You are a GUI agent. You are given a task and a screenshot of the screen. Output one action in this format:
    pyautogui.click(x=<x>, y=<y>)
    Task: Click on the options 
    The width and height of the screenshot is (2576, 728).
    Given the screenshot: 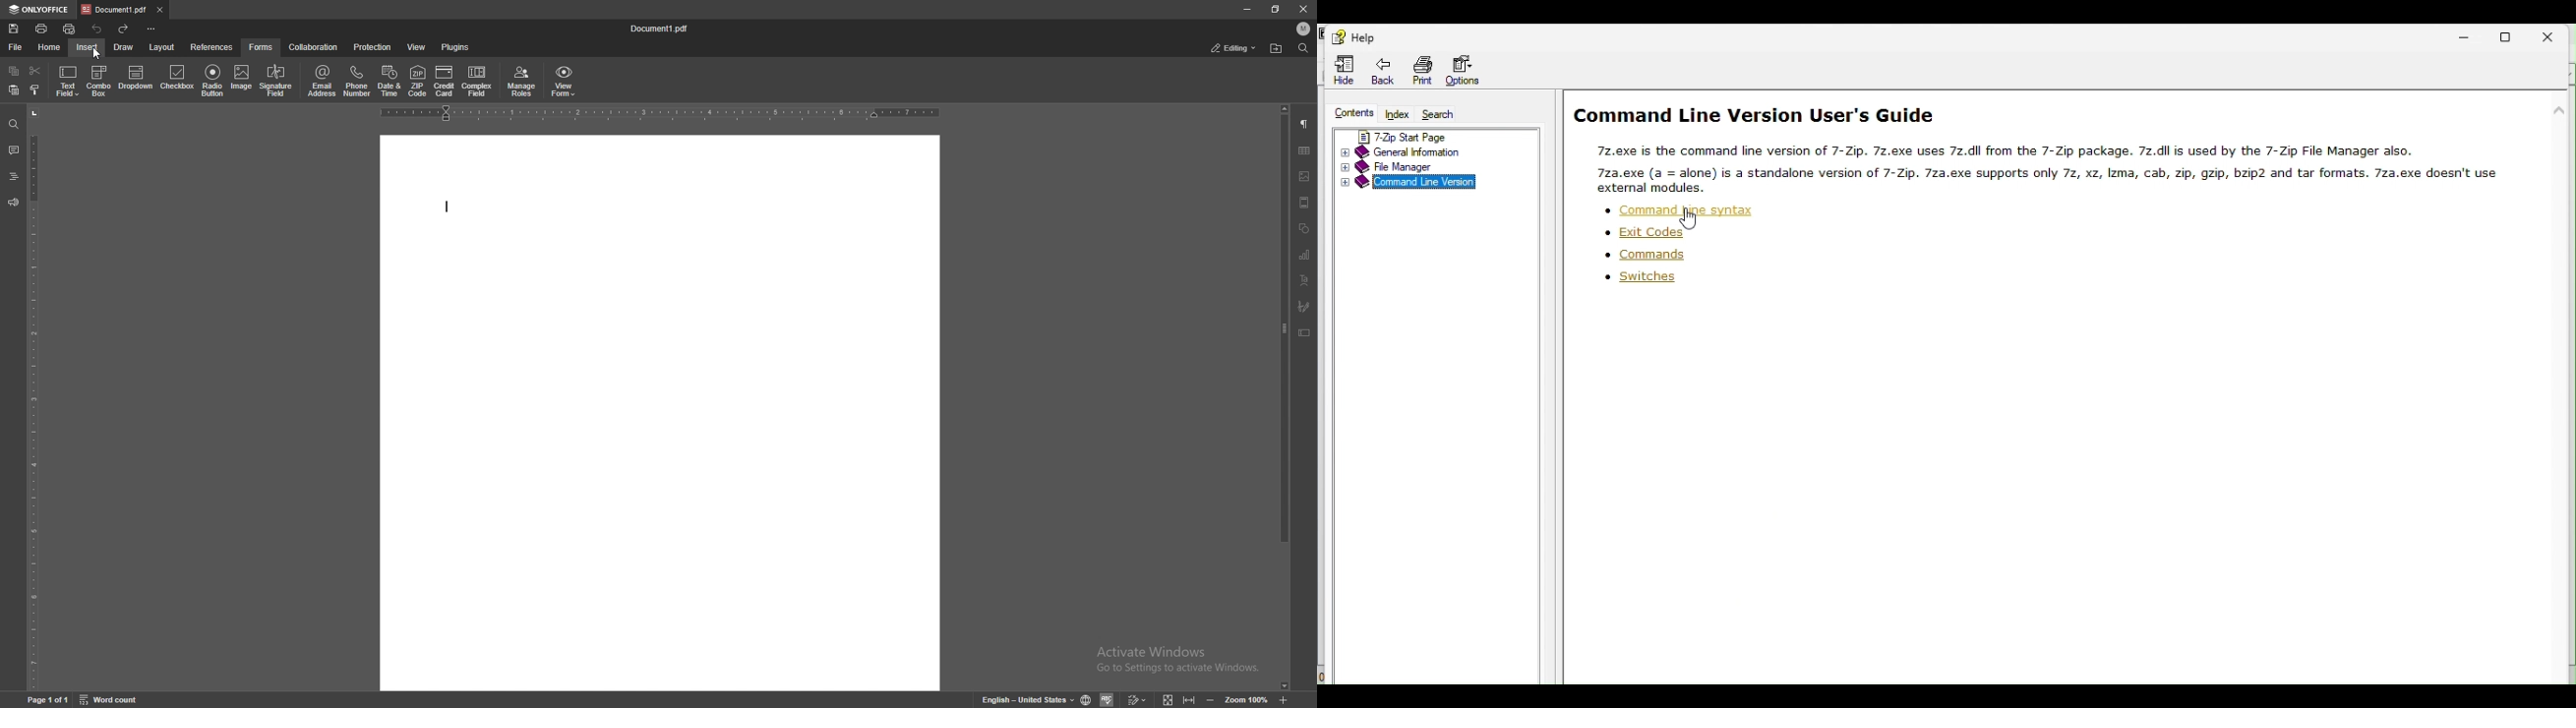 What is the action you would take?
    pyautogui.click(x=1466, y=67)
    